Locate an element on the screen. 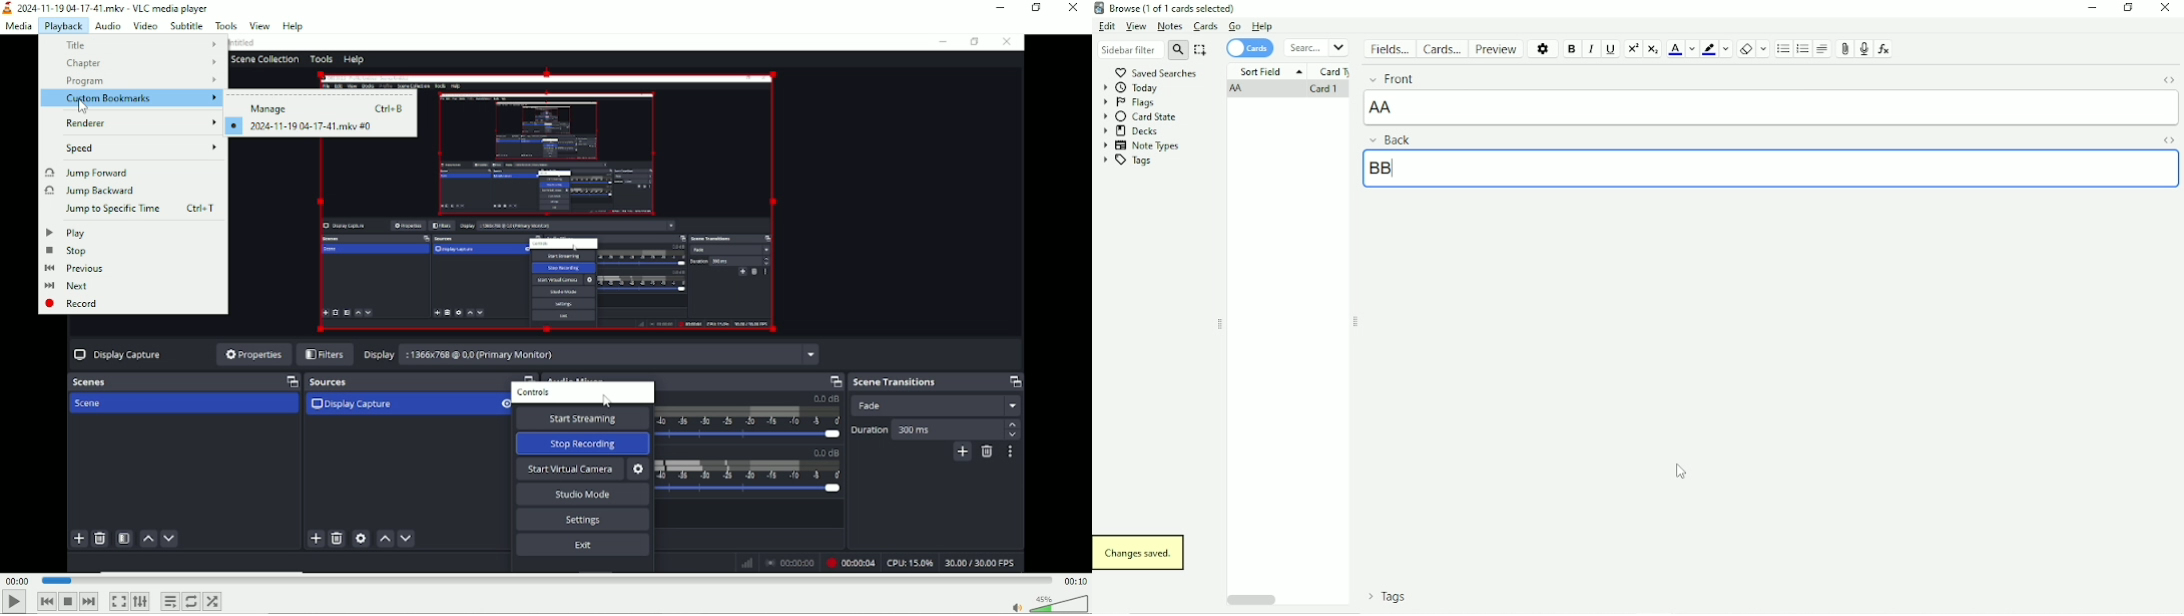 This screenshot has height=616, width=2184. Decks is located at coordinates (1131, 131).